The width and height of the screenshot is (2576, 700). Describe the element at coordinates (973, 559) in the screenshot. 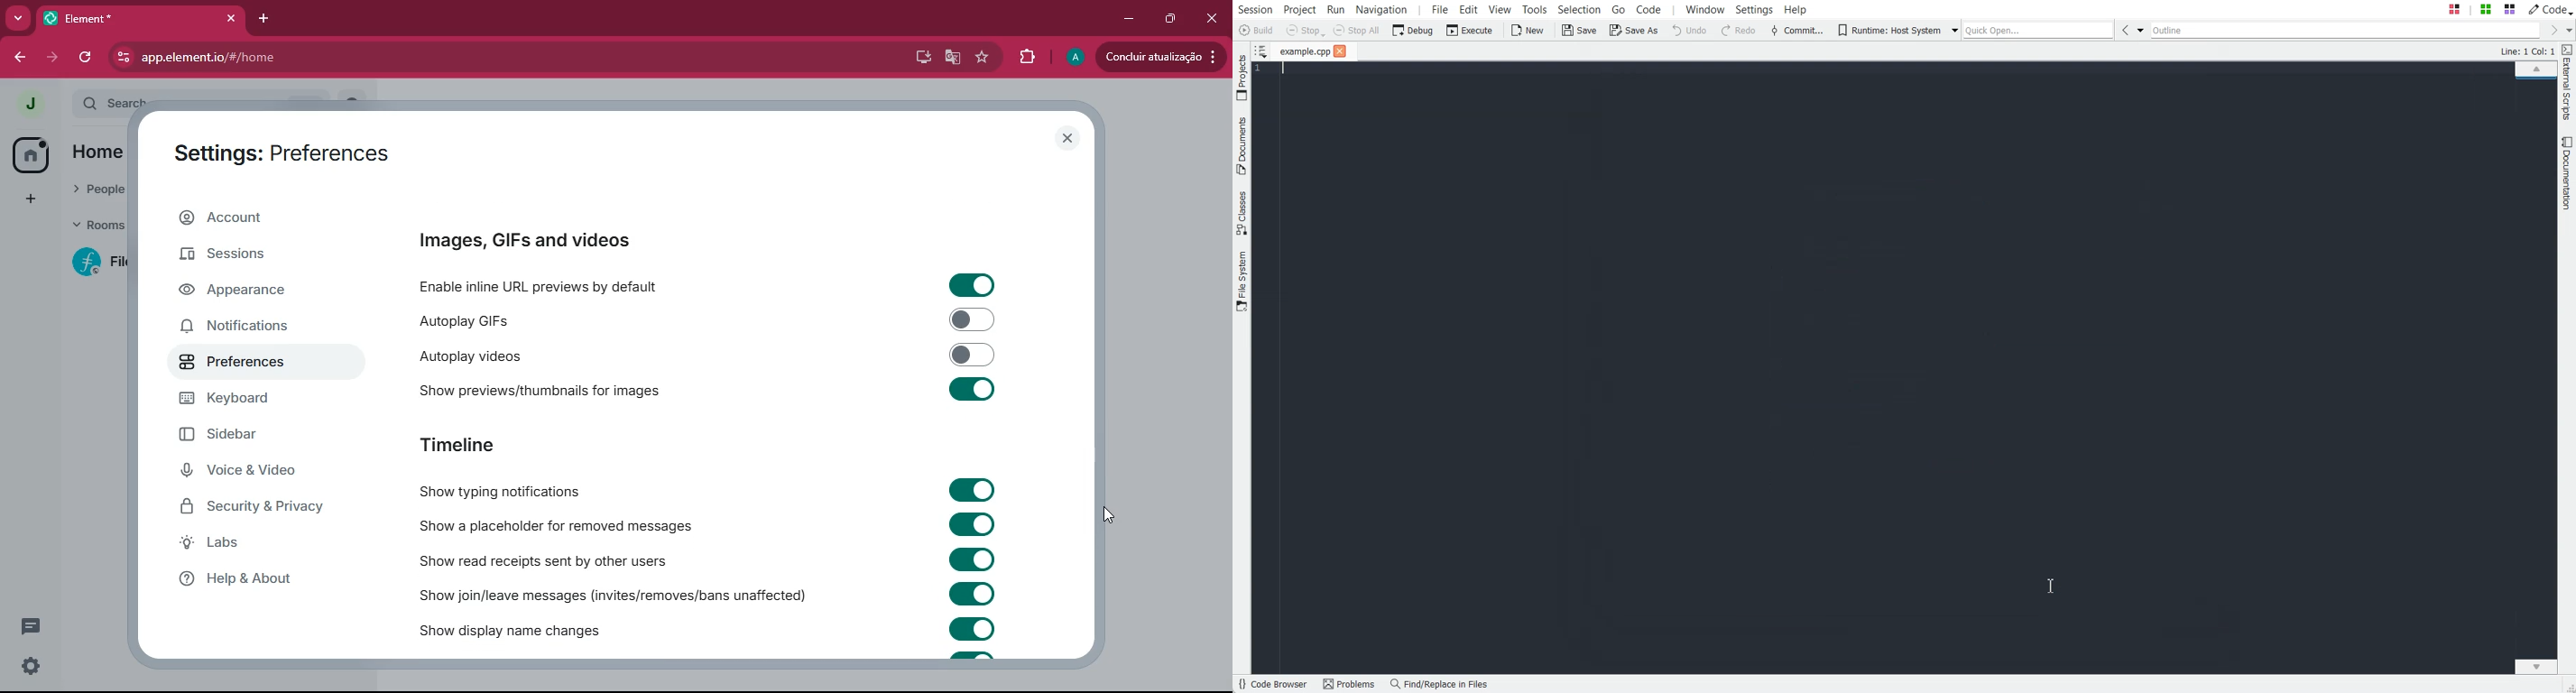

I see `toggle on/off` at that location.